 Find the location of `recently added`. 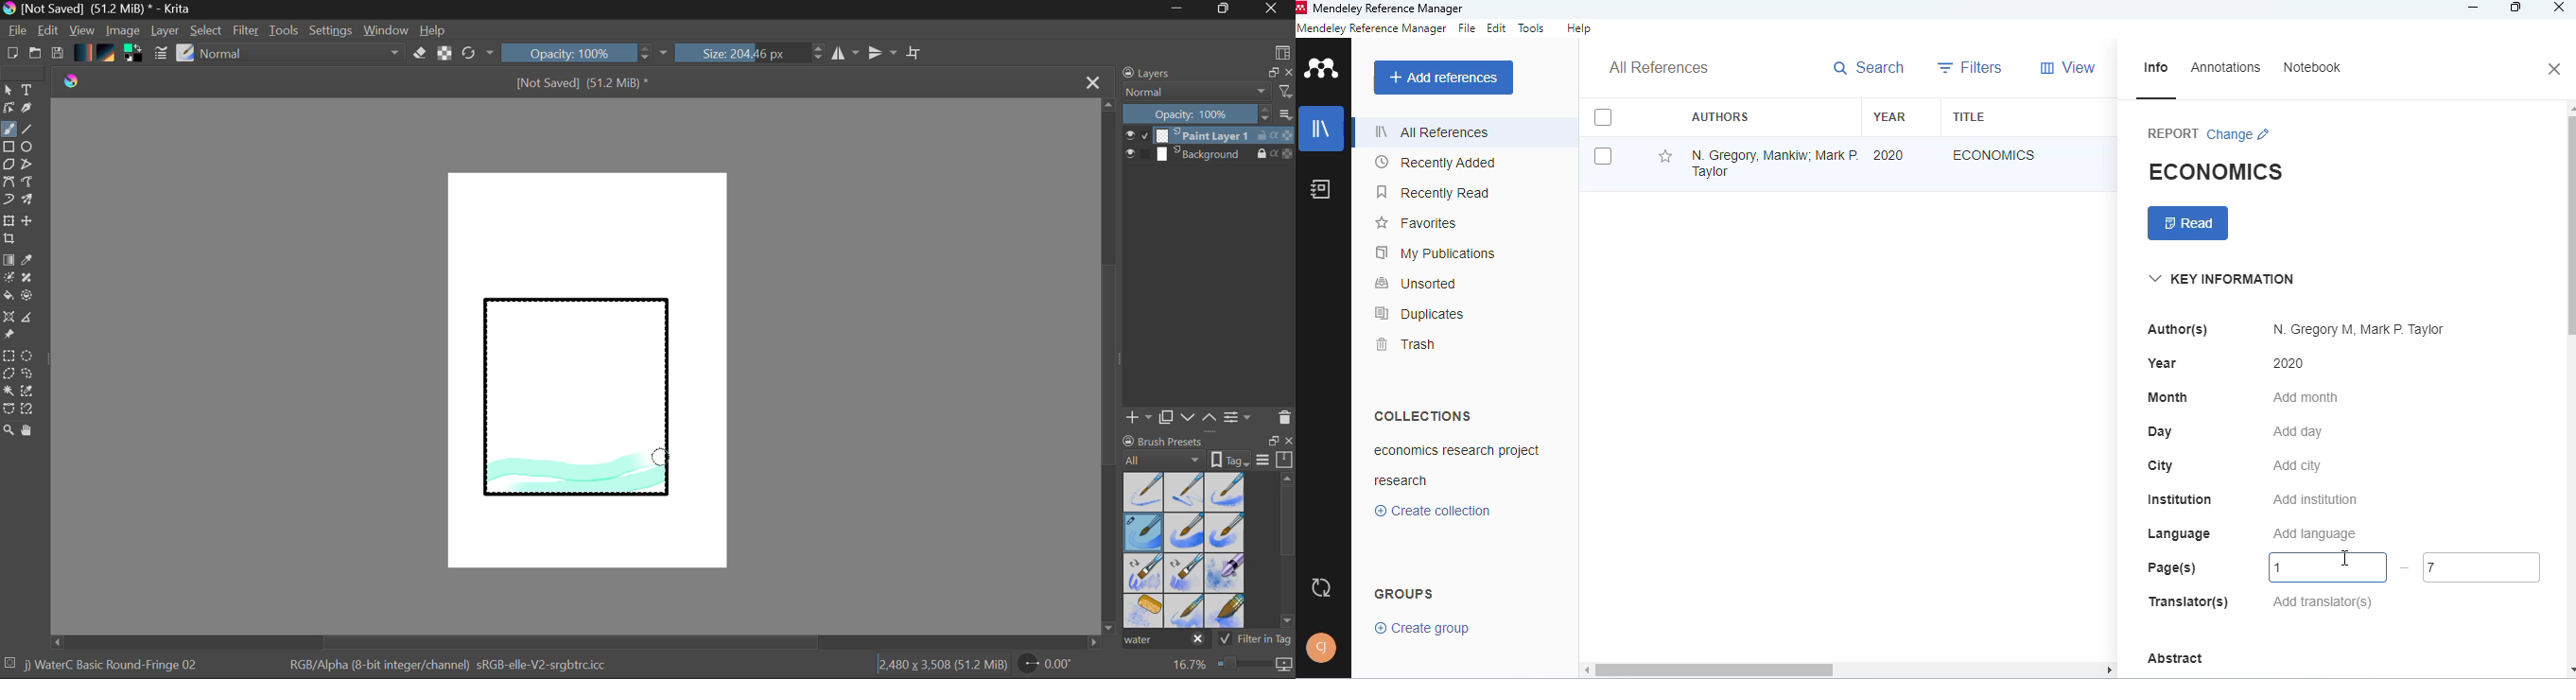

recently added is located at coordinates (1434, 163).